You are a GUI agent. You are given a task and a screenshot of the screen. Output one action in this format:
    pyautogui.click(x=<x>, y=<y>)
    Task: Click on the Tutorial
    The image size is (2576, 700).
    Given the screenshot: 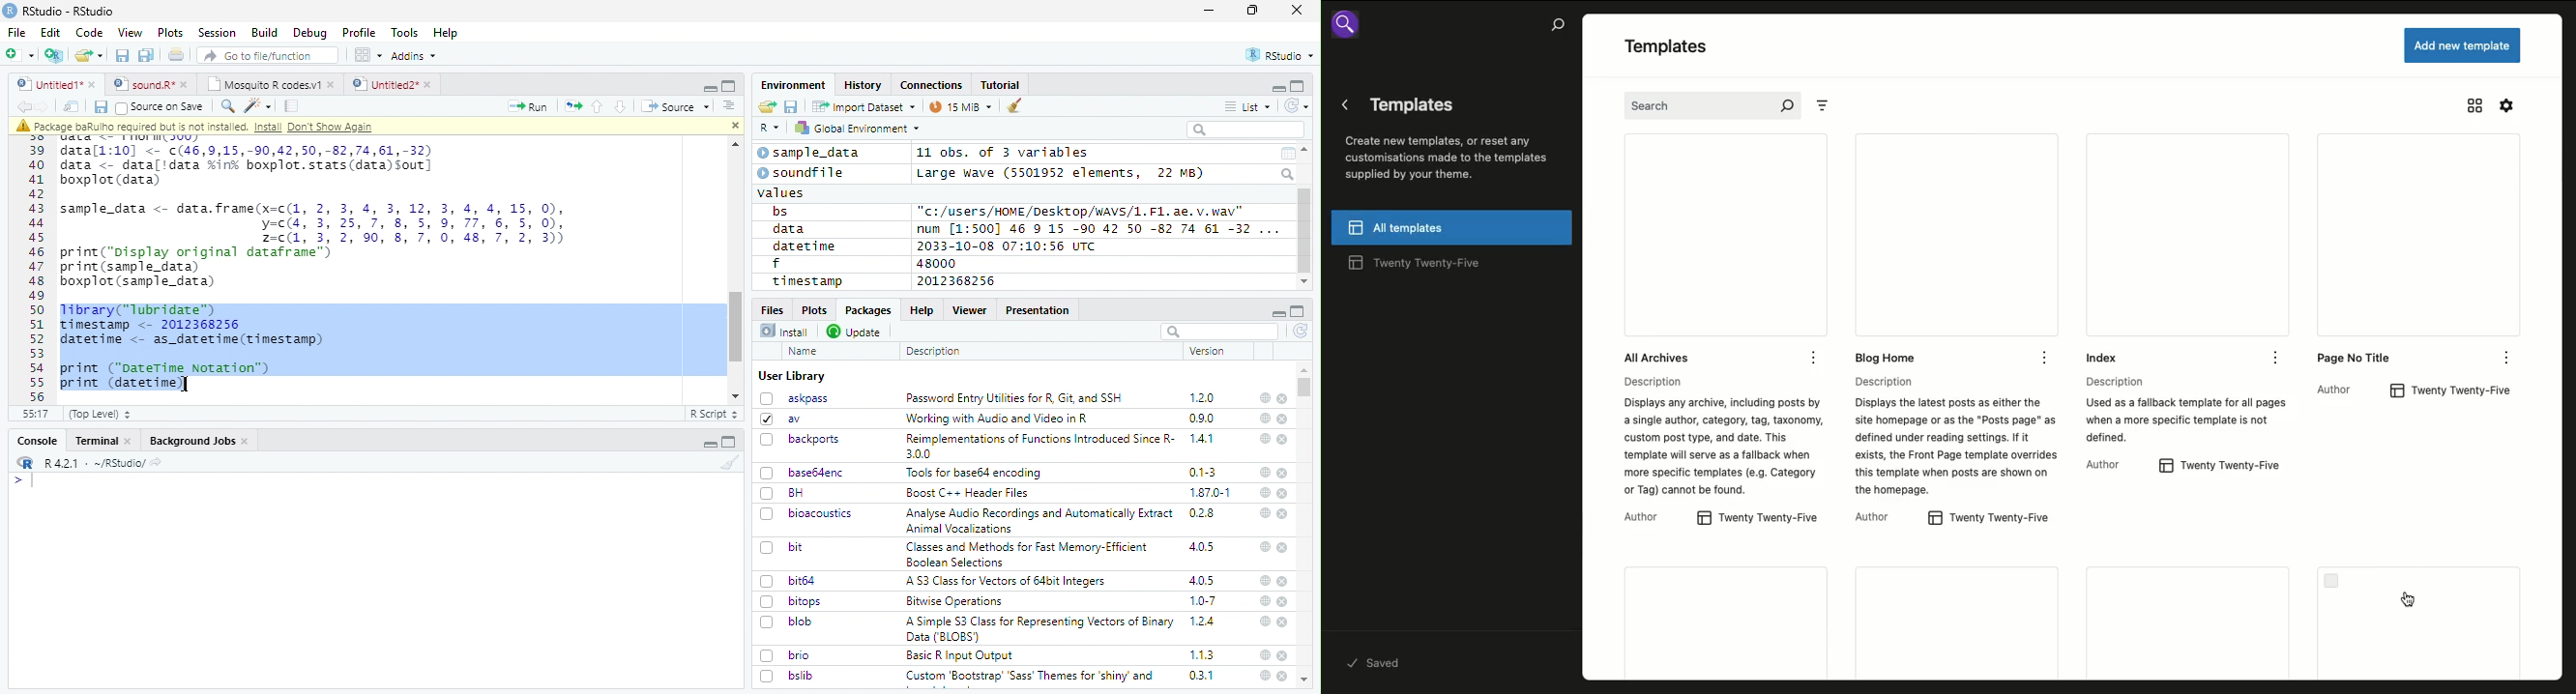 What is the action you would take?
    pyautogui.click(x=1002, y=85)
    